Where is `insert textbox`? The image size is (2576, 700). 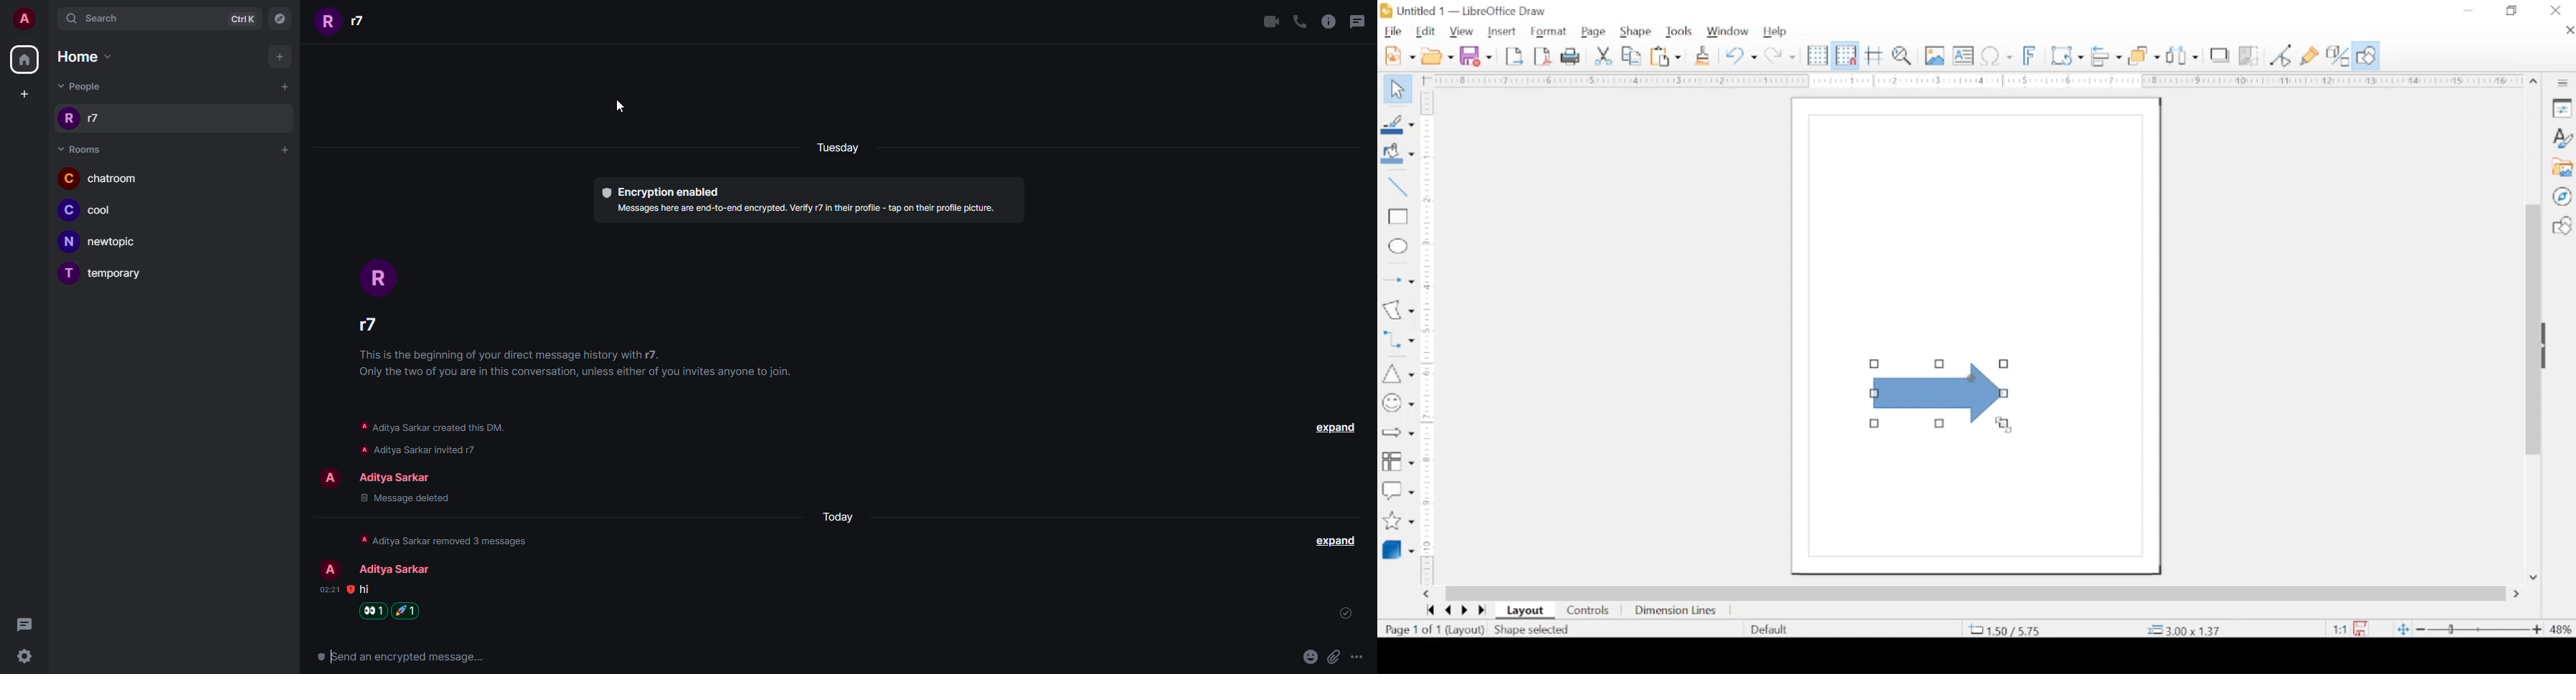
insert textbox is located at coordinates (1963, 56).